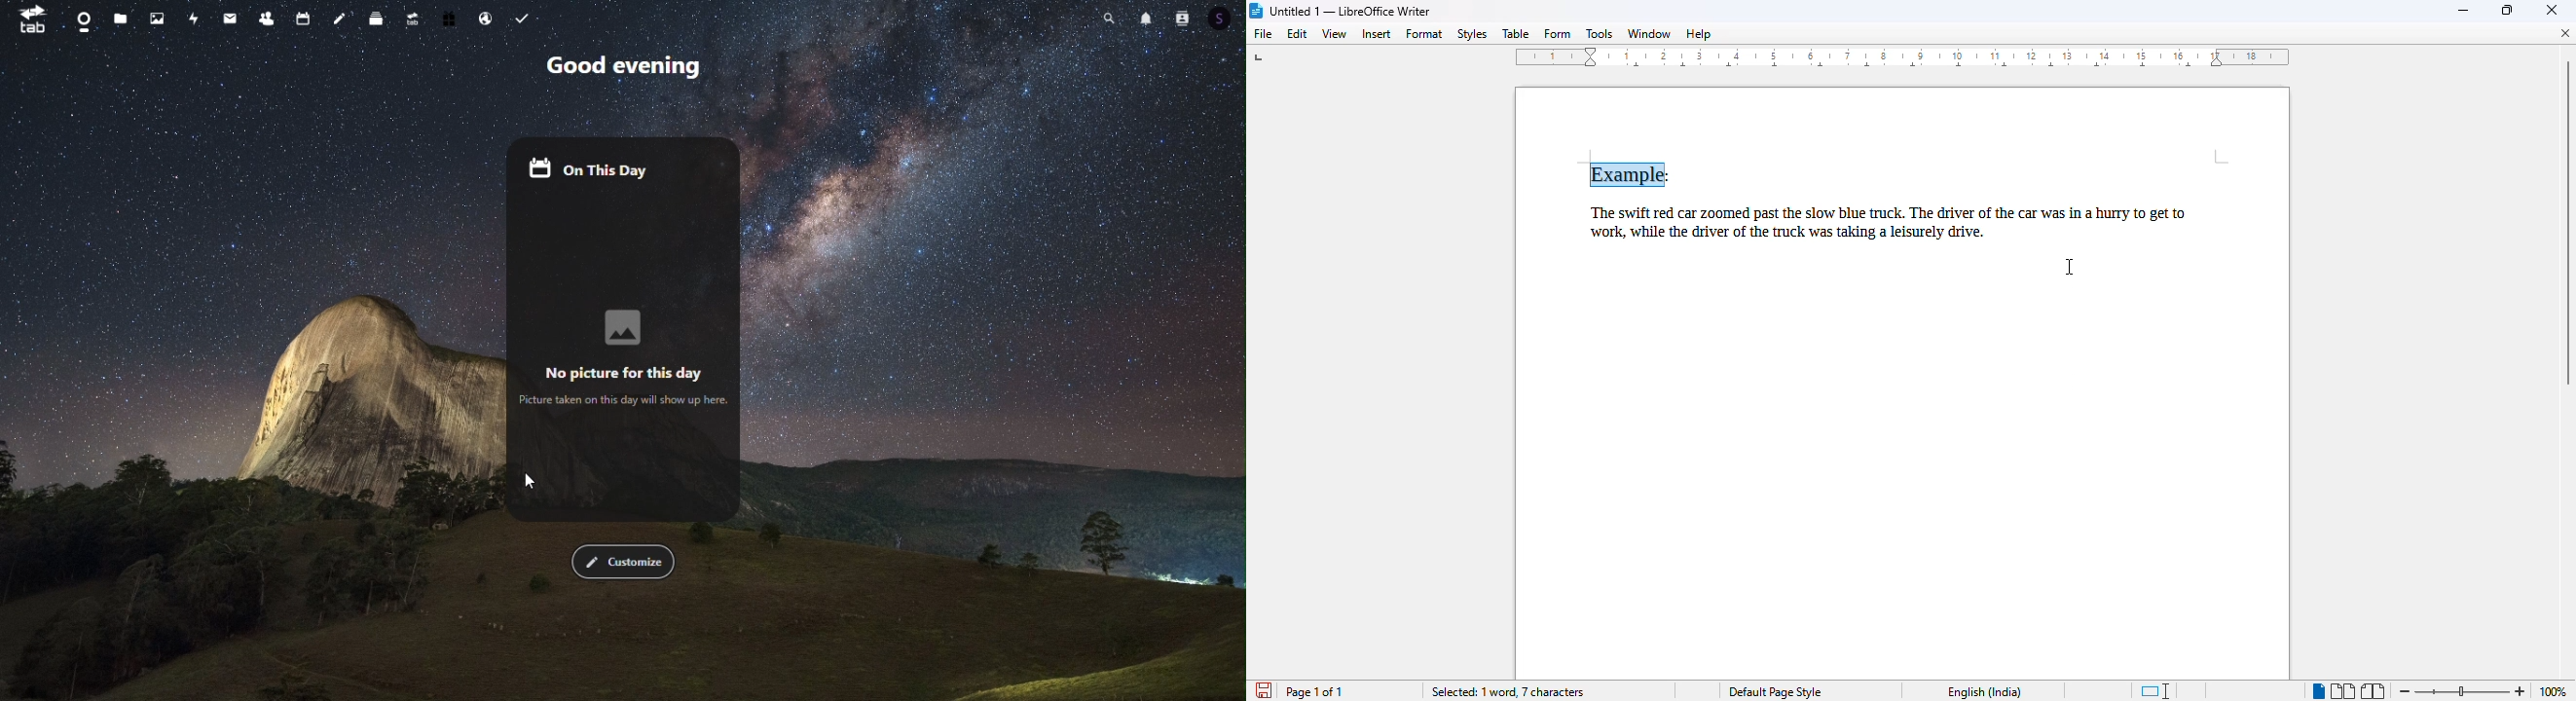 This screenshot has width=2576, height=728. I want to click on page 1 of 1, so click(1314, 691).